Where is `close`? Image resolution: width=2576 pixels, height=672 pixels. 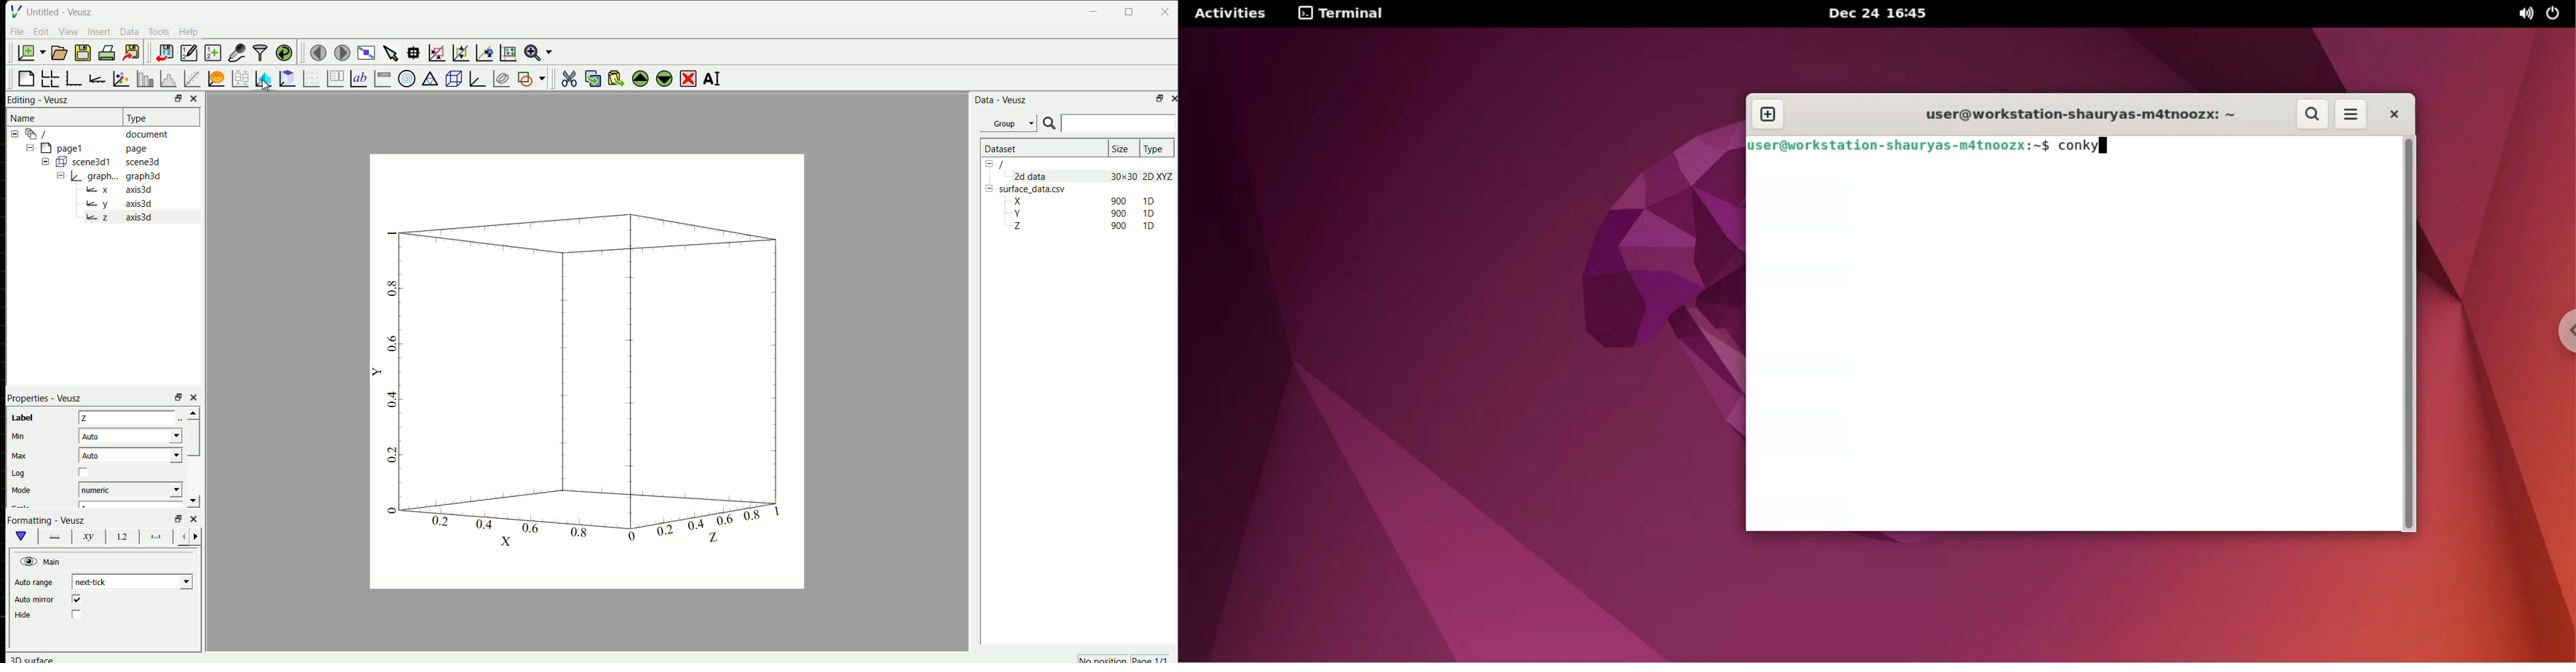 close is located at coordinates (195, 397).